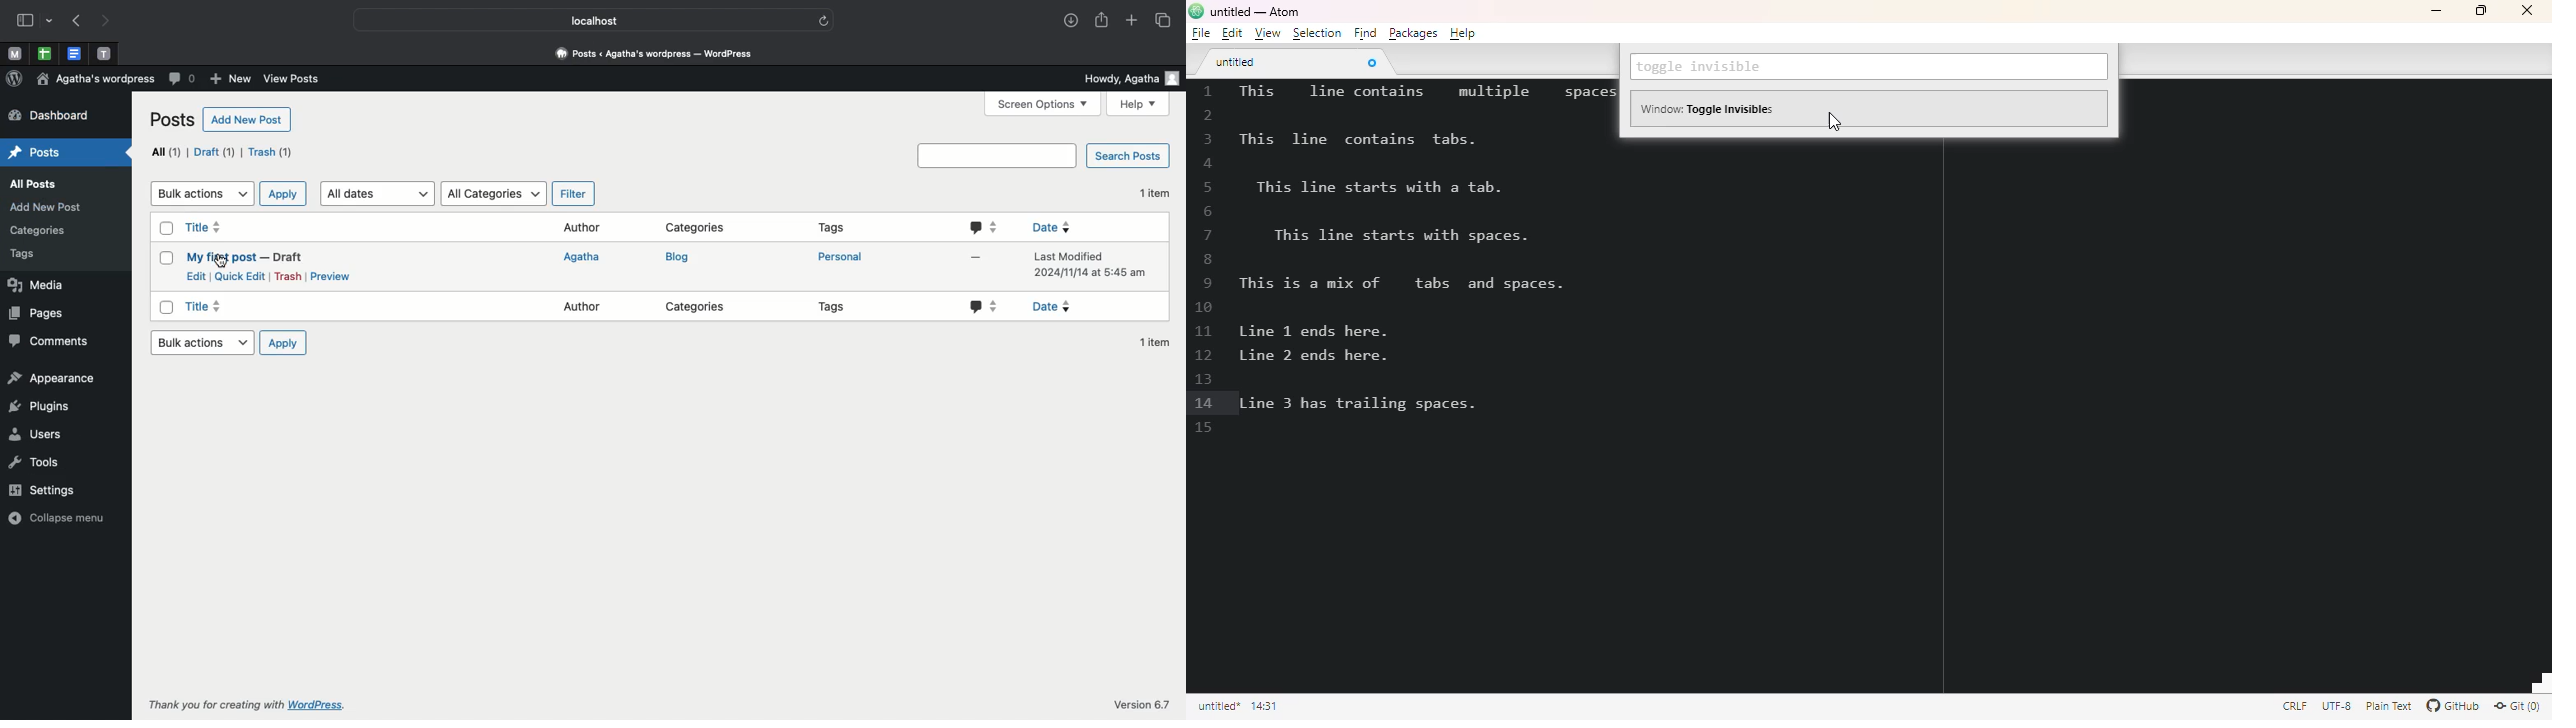 The height and width of the screenshot is (728, 2576). What do you see at coordinates (1412, 33) in the screenshot?
I see `packages` at bounding box center [1412, 33].